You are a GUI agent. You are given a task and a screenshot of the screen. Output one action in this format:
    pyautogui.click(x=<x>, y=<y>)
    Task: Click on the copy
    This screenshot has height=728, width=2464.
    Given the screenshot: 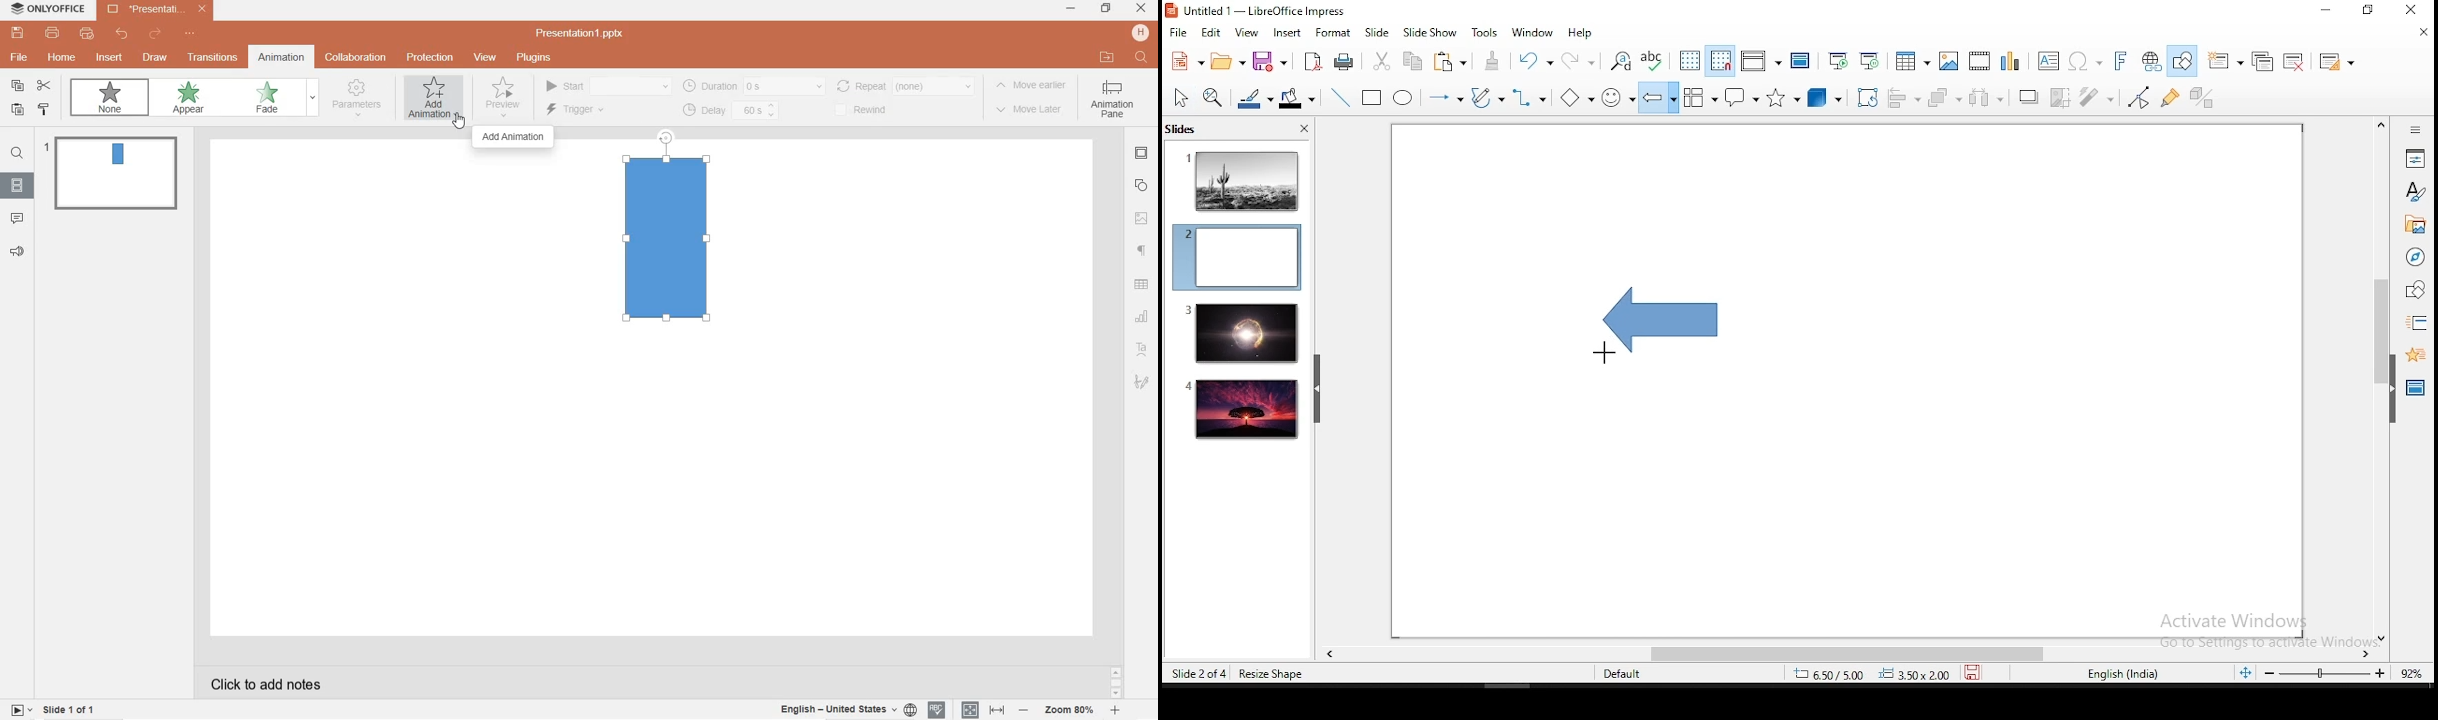 What is the action you would take?
    pyautogui.click(x=18, y=86)
    